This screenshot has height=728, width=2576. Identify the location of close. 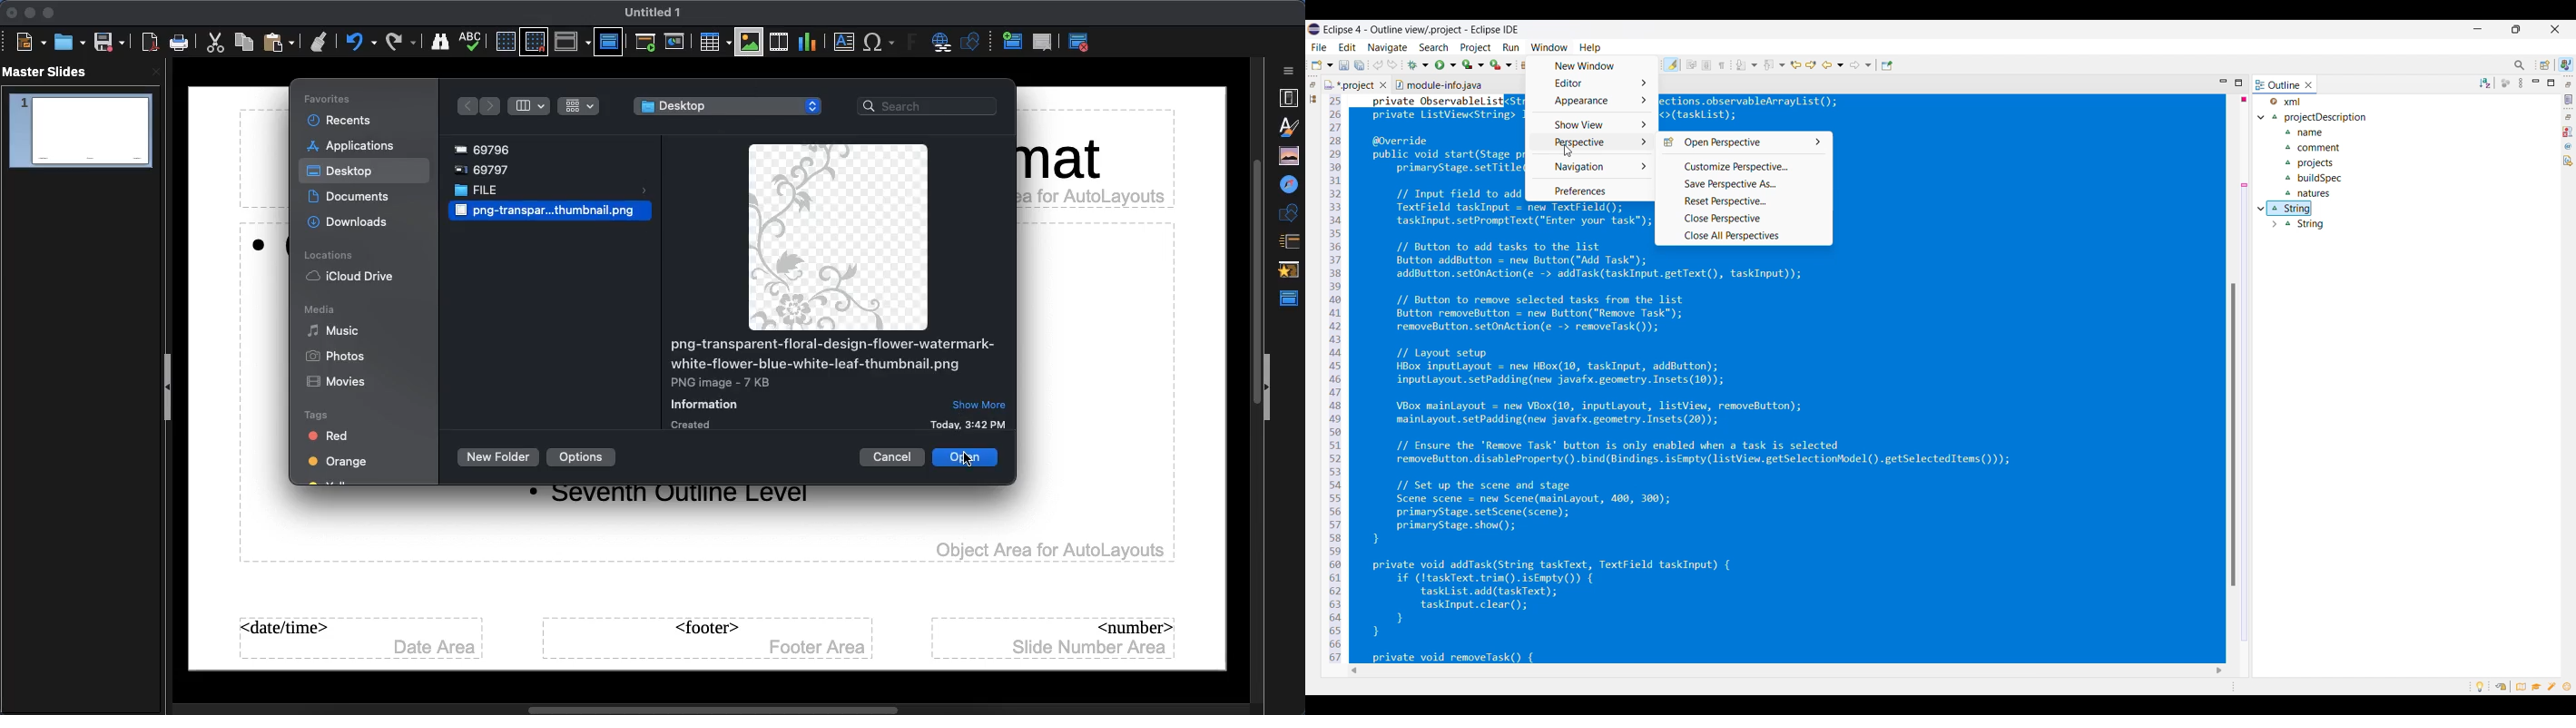
(156, 72).